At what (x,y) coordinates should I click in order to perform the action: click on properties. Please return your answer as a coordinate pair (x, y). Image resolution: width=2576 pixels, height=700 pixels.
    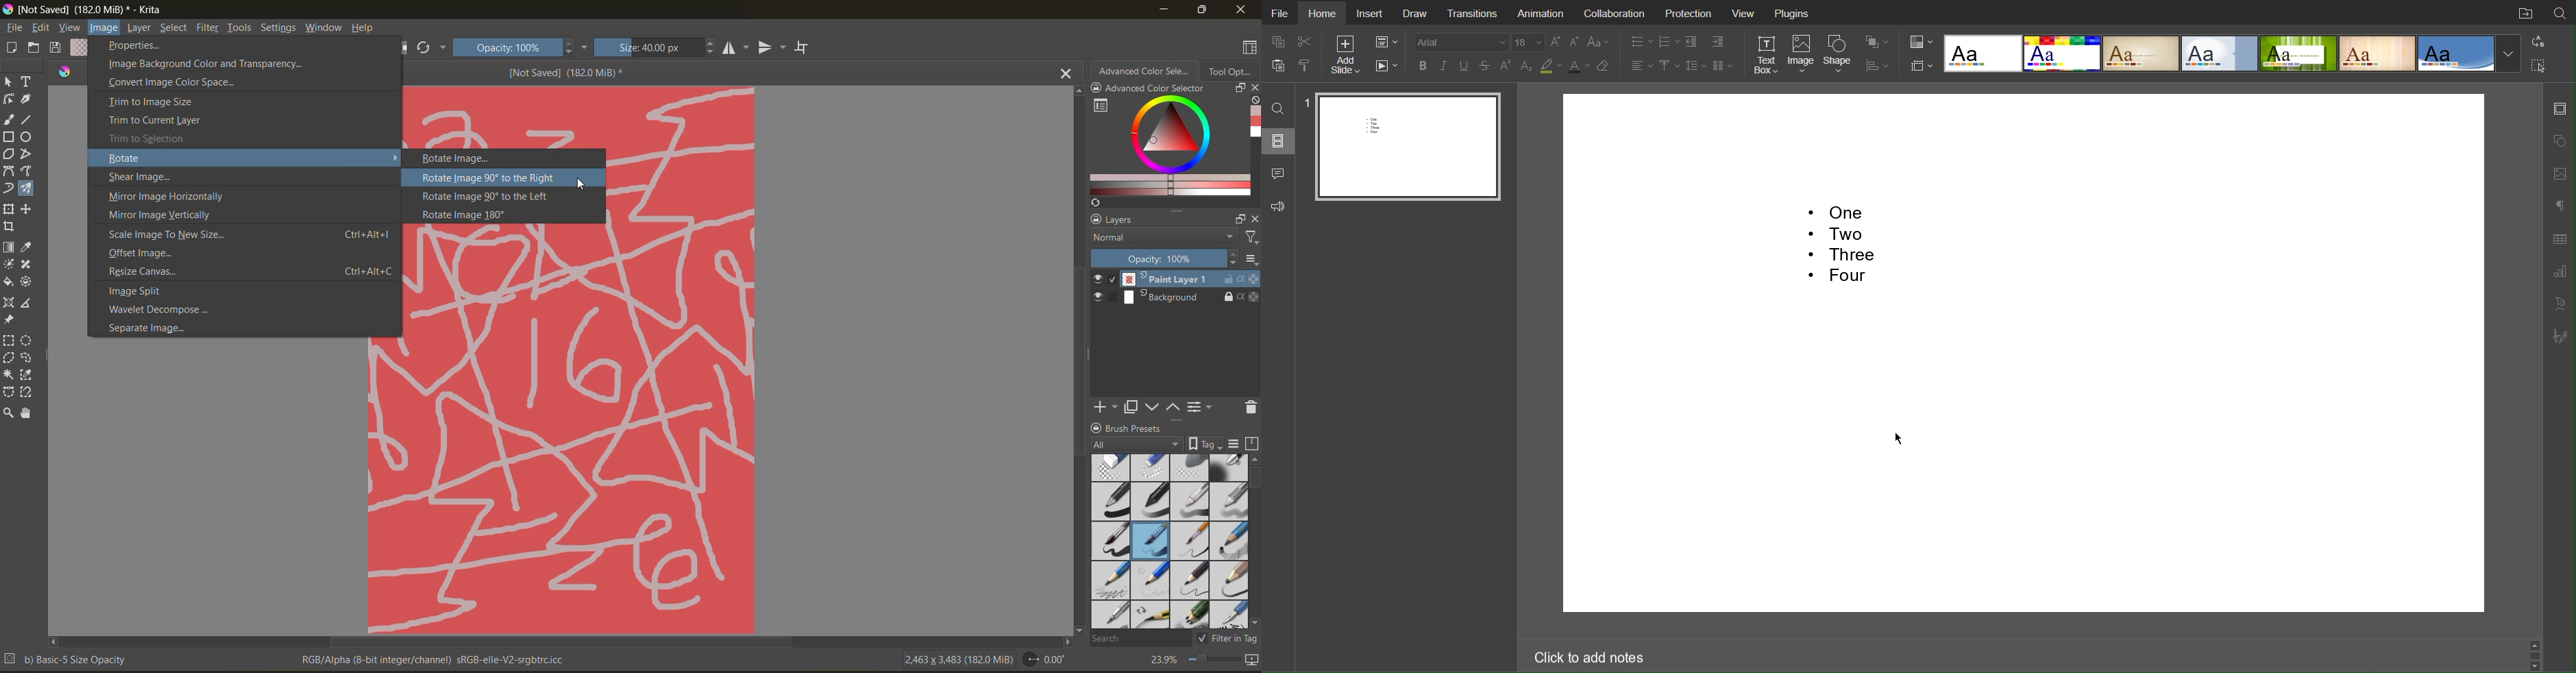
    Looking at the image, I should click on (135, 46).